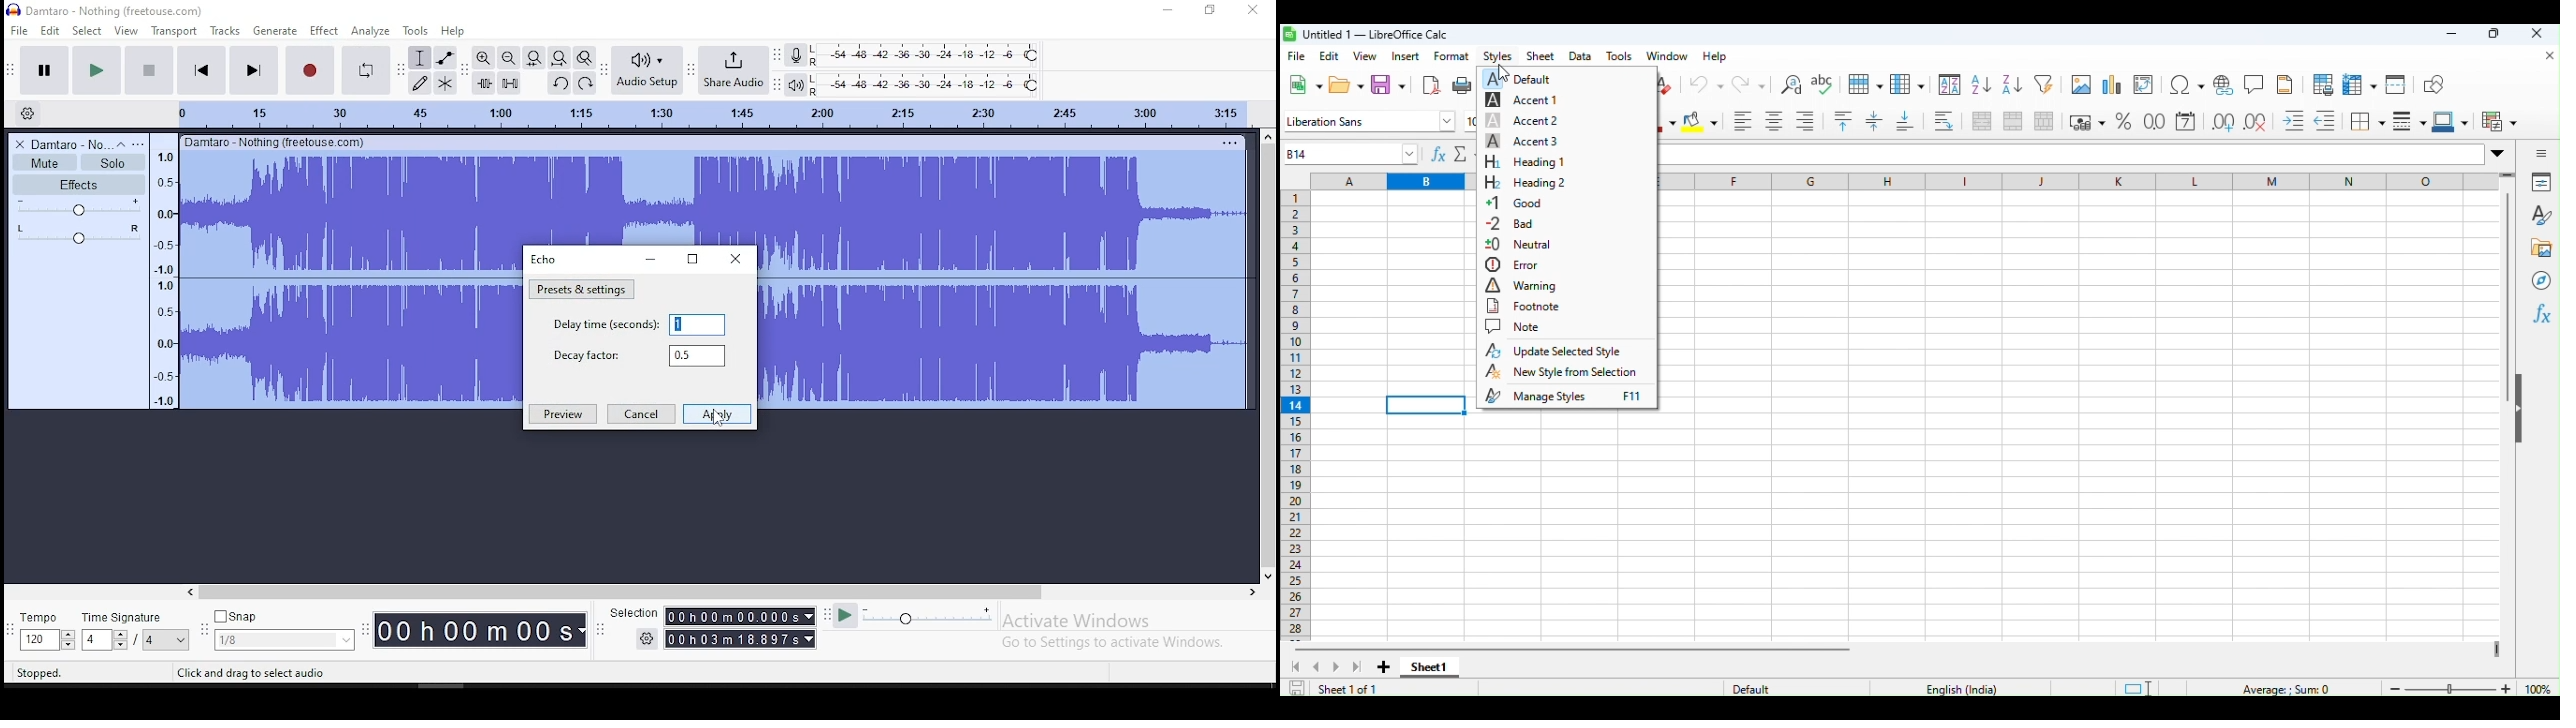 Image resolution: width=2576 pixels, height=728 pixels. What do you see at coordinates (1507, 74) in the screenshot?
I see `cursor` at bounding box center [1507, 74].